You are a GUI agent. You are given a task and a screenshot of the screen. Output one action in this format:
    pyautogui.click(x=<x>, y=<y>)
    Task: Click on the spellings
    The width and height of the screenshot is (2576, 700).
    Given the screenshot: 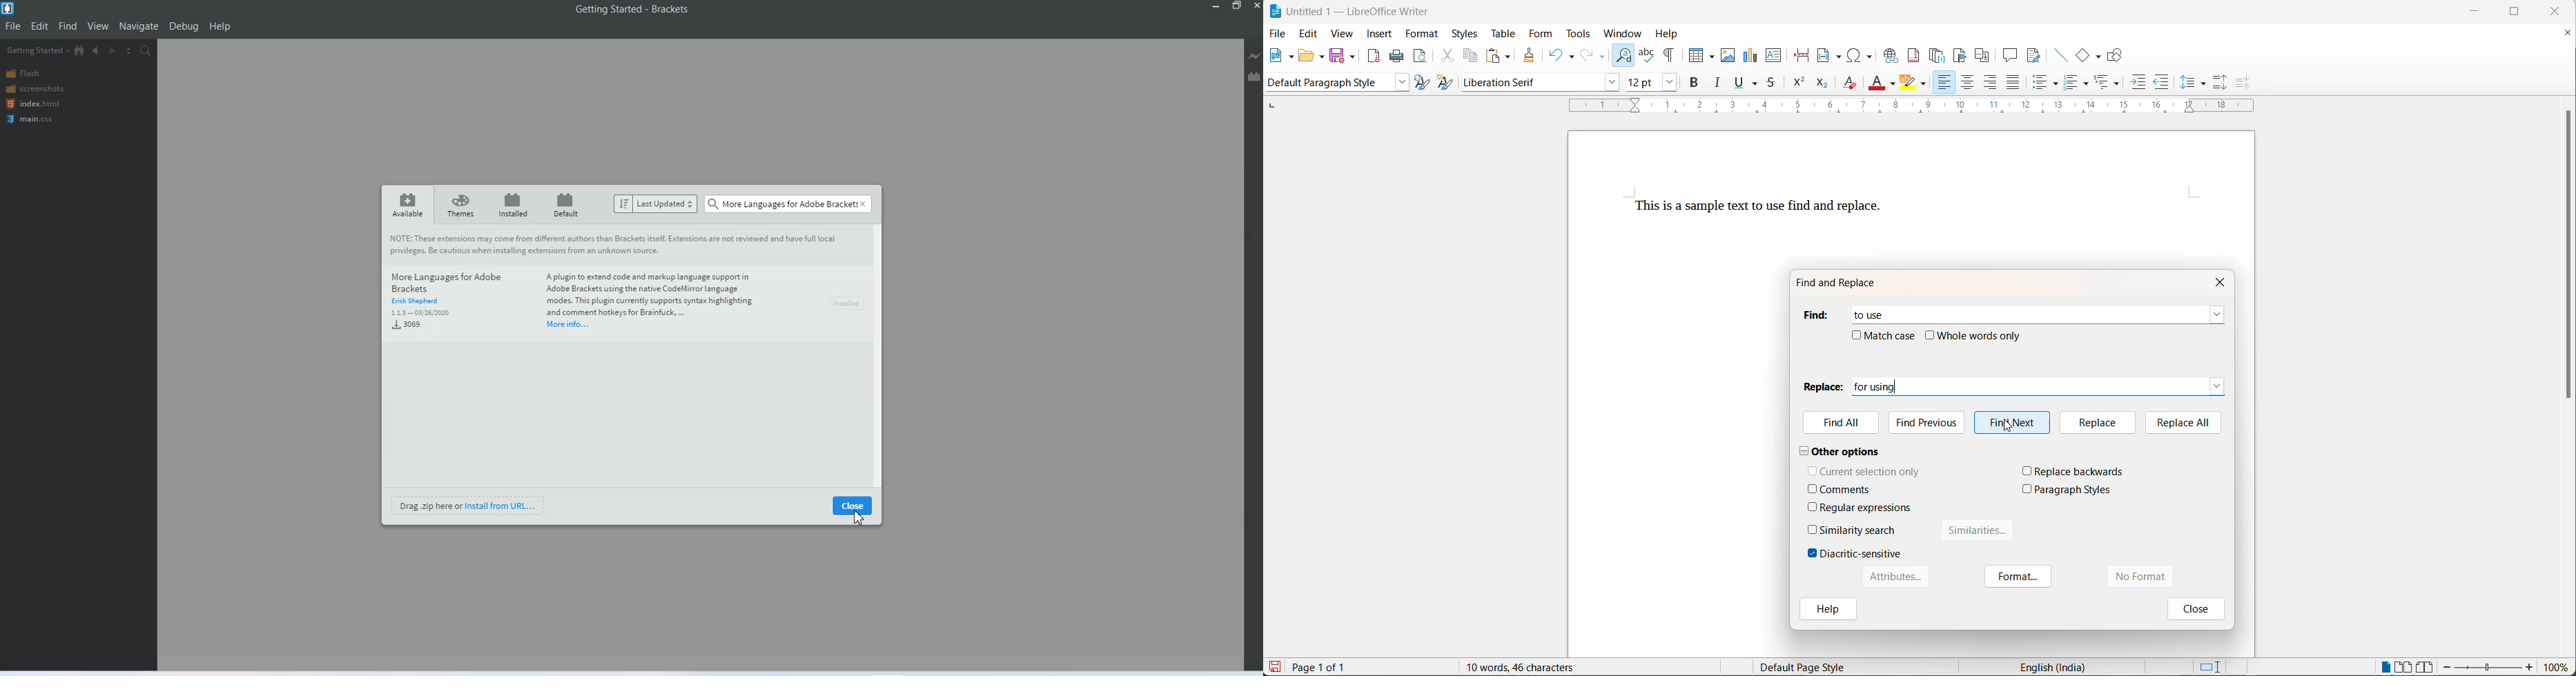 What is the action you would take?
    pyautogui.click(x=1647, y=51)
    